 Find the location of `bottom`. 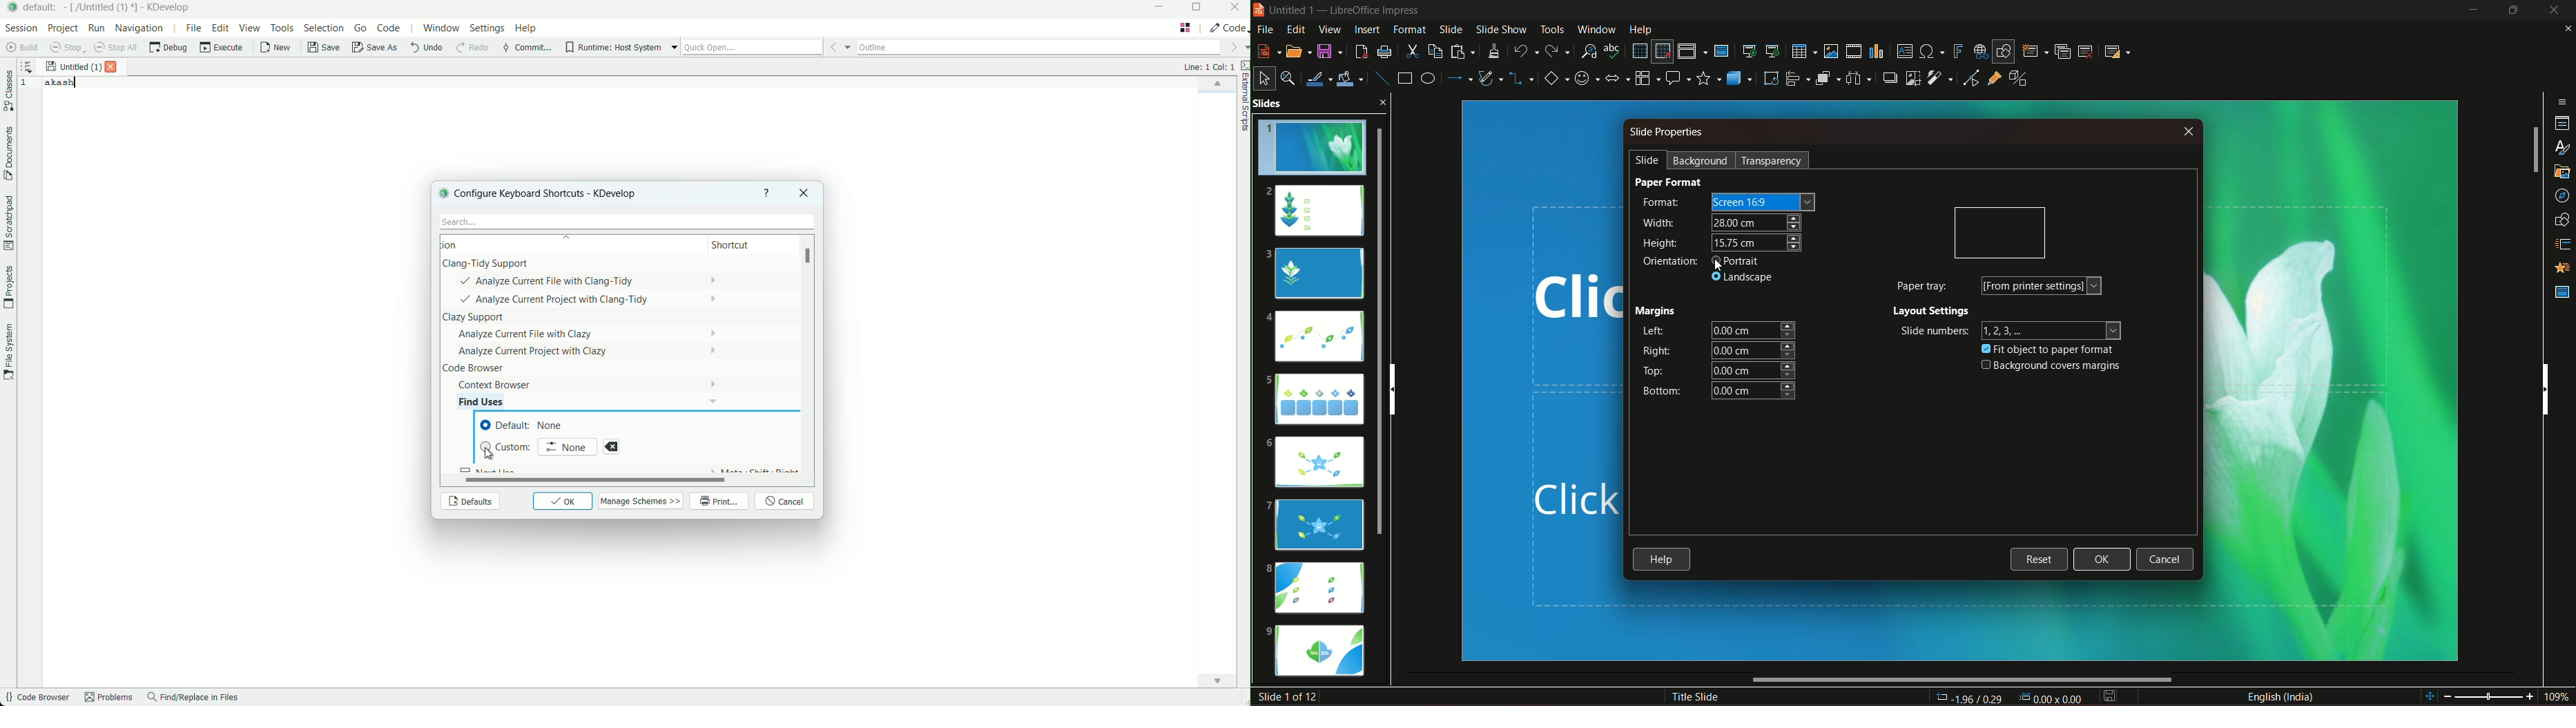

bottom is located at coordinates (1660, 391).